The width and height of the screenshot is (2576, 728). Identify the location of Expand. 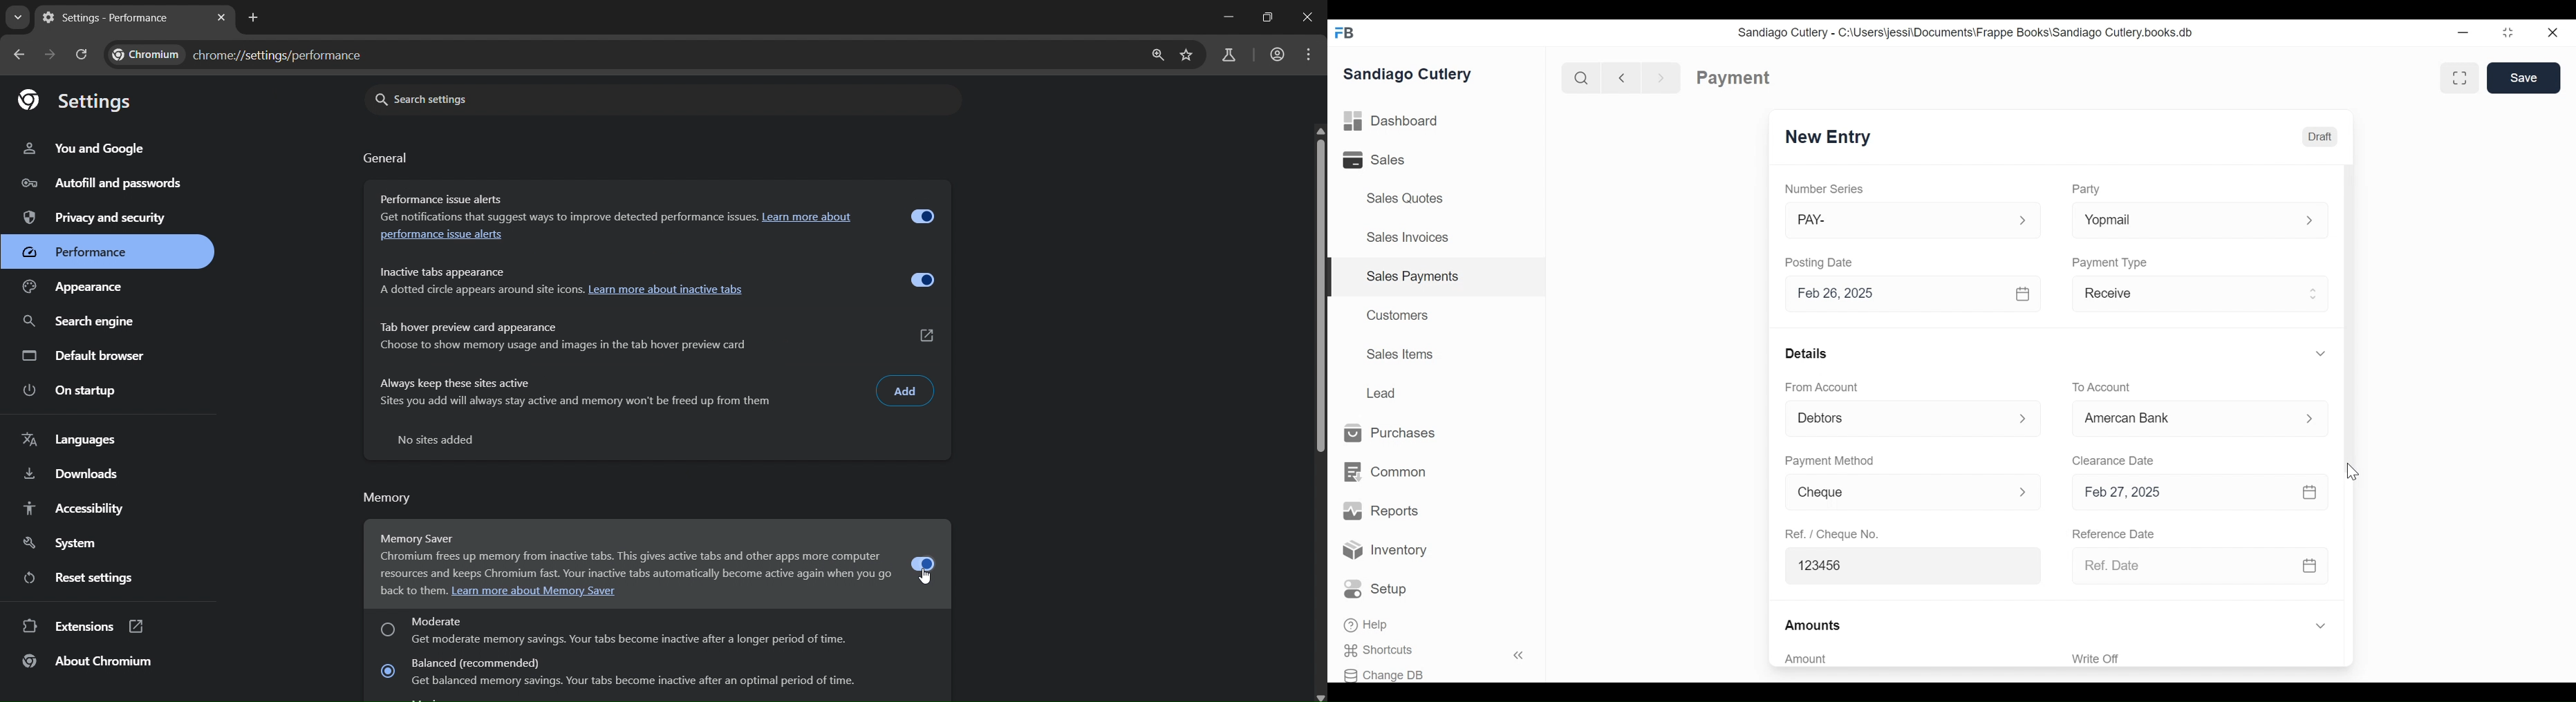
(2023, 491).